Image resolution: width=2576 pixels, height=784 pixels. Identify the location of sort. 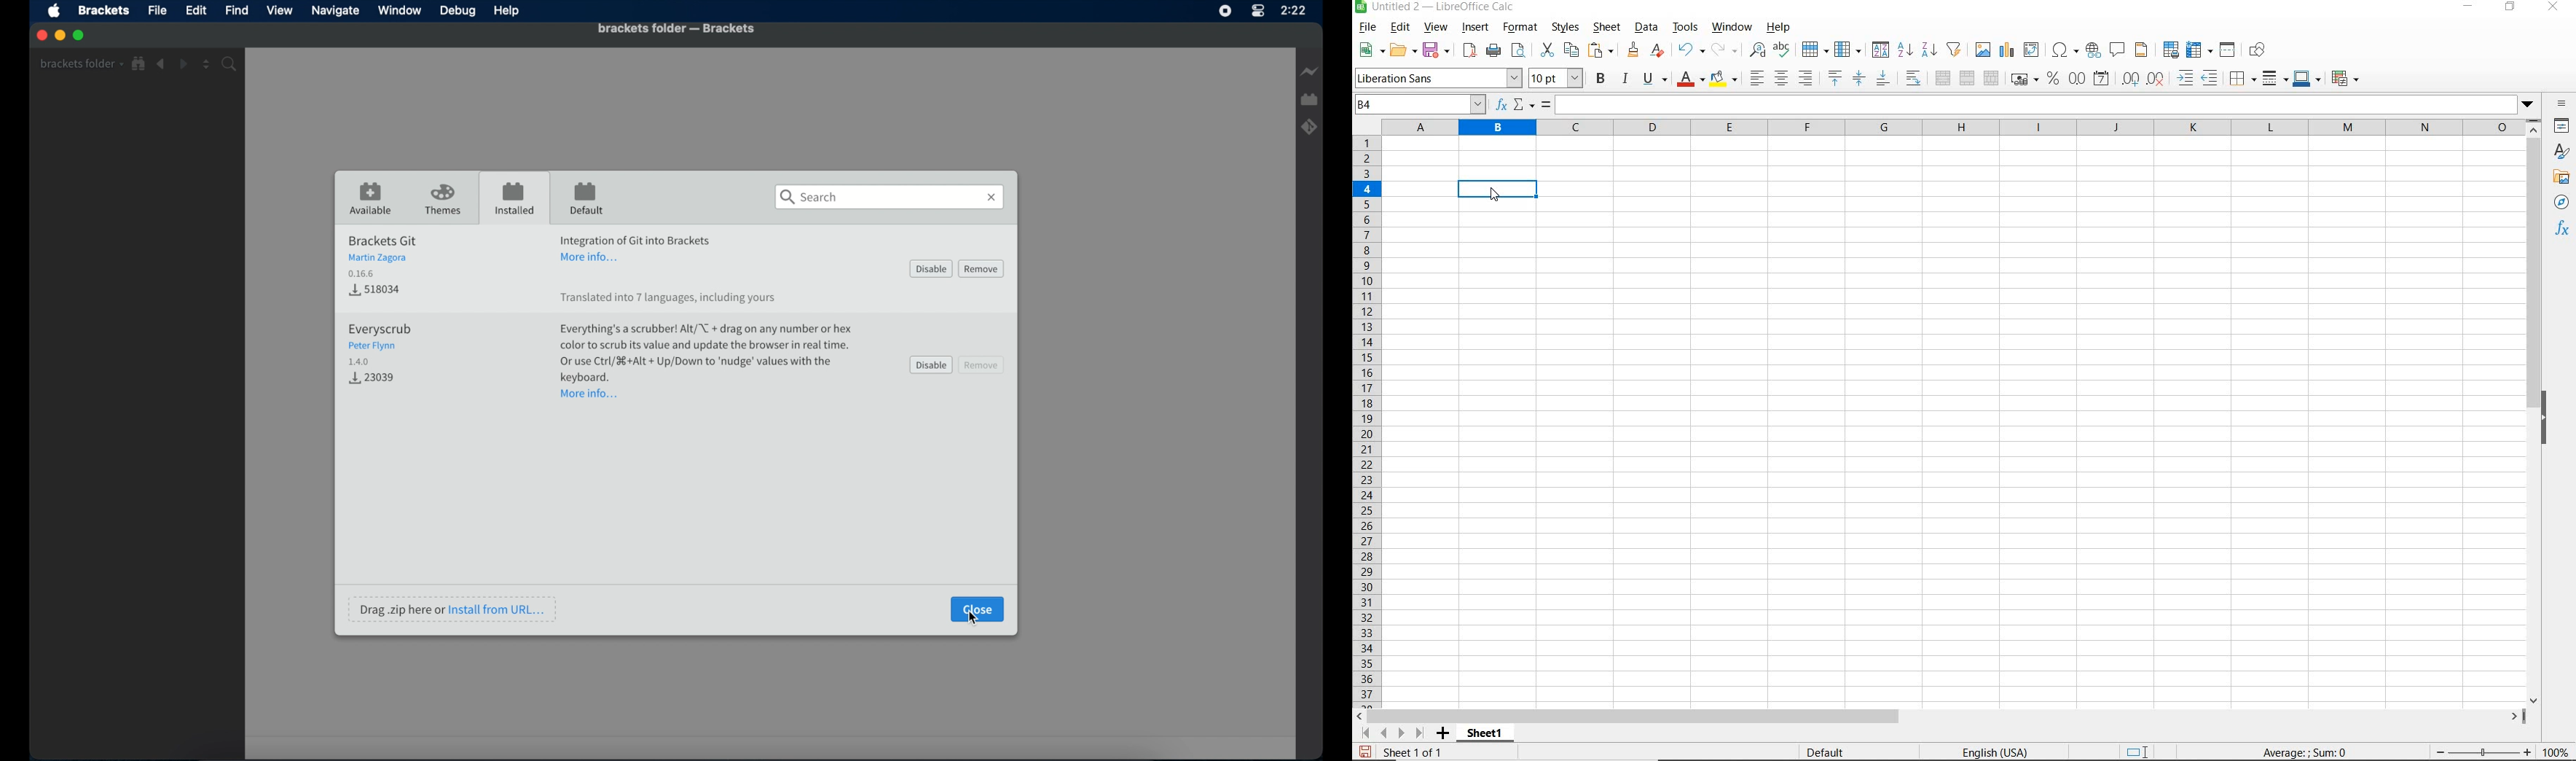
(1880, 50).